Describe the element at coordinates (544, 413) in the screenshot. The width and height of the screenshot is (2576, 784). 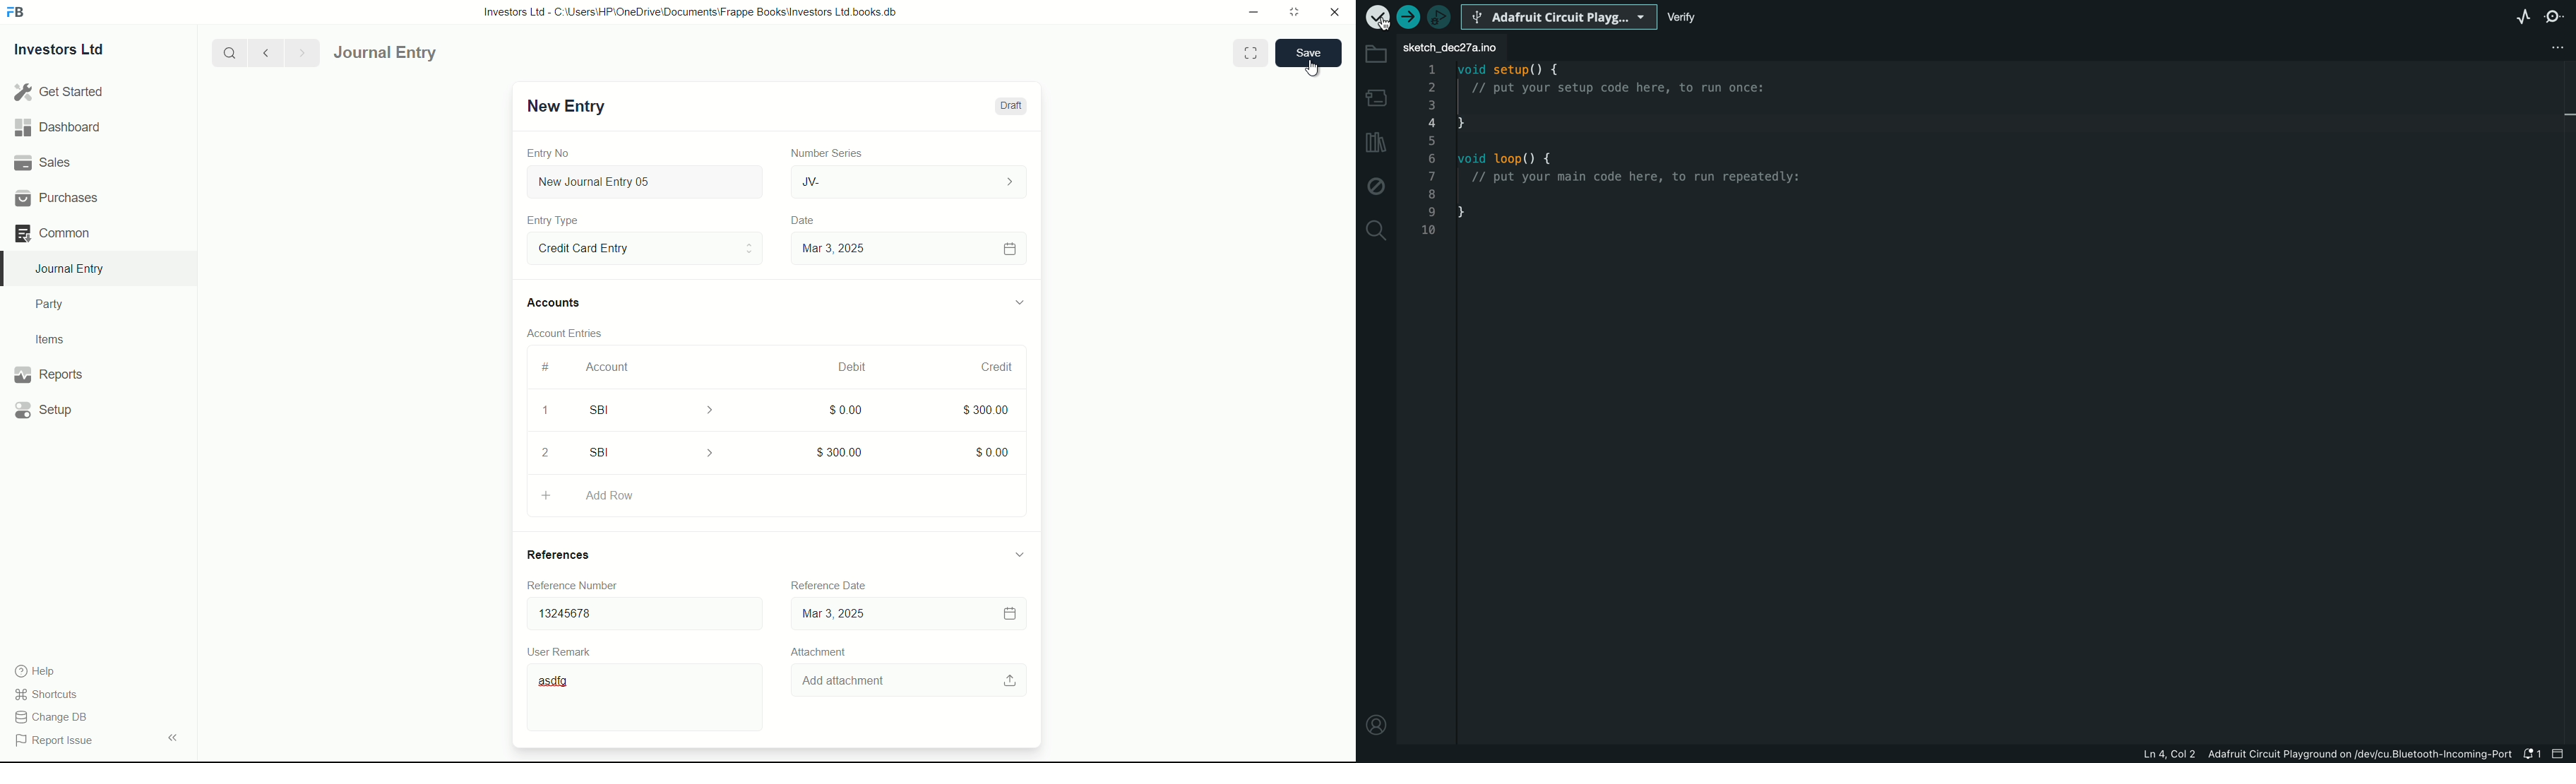
I see `1` at that location.